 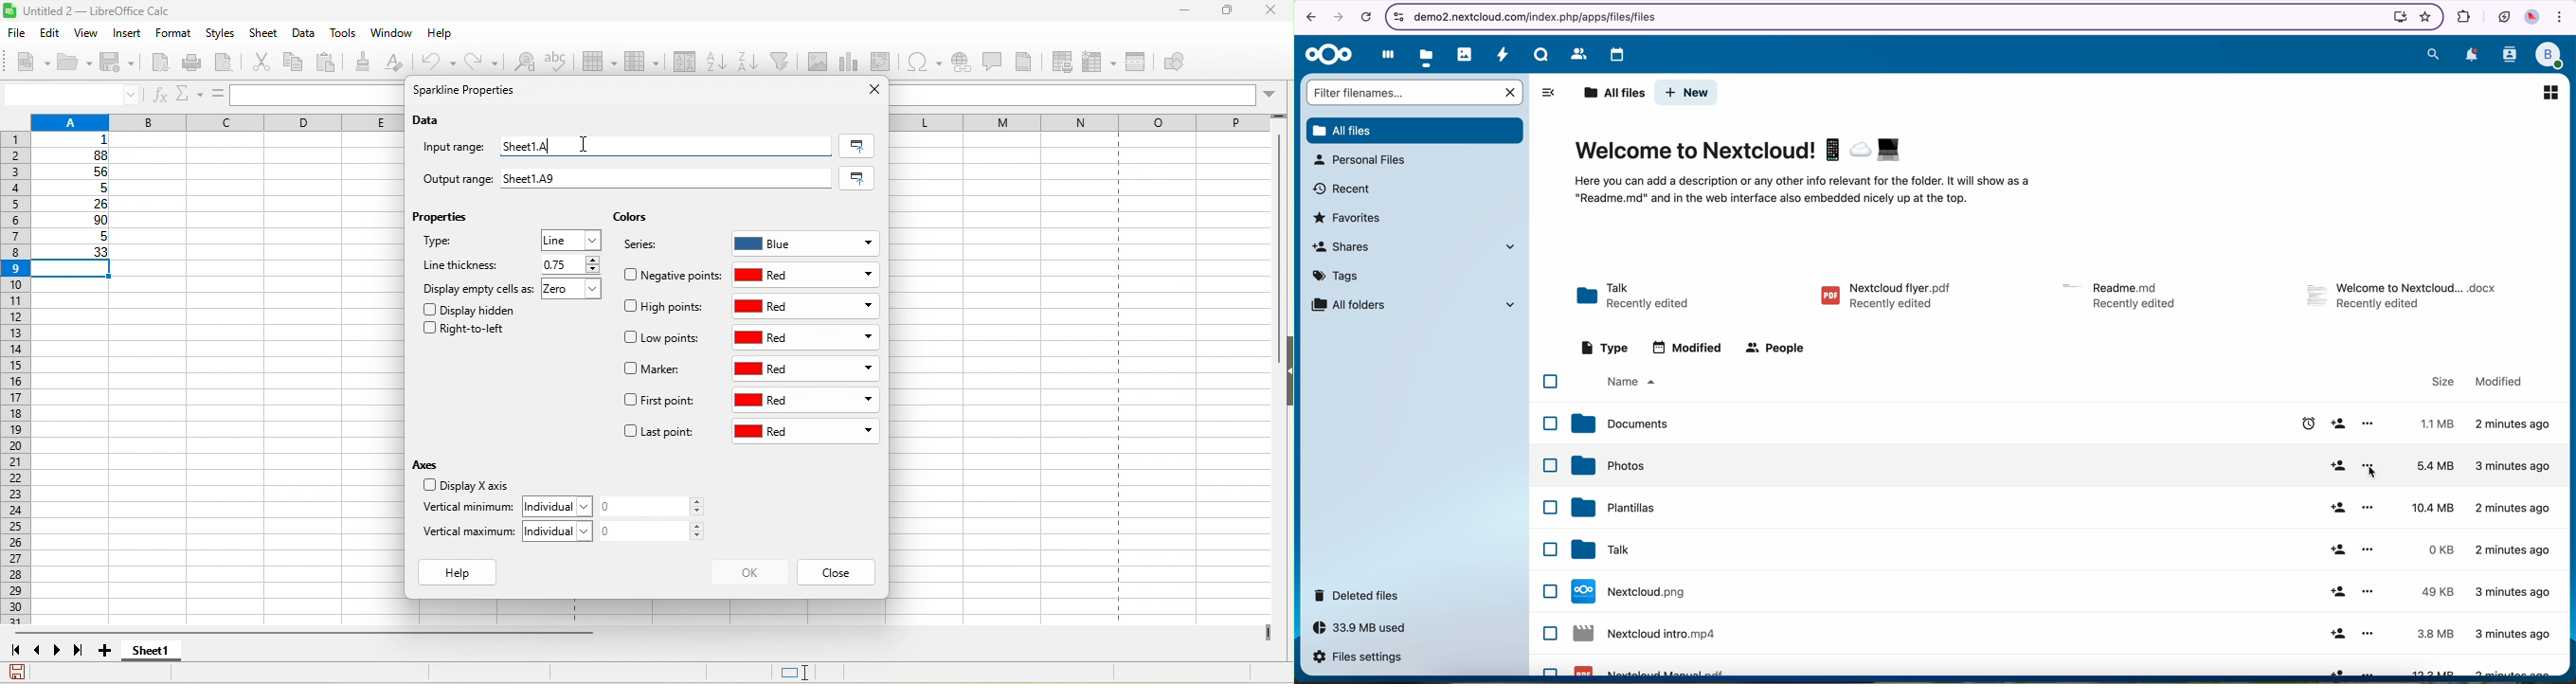 What do you see at coordinates (572, 241) in the screenshot?
I see `line` at bounding box center [572, 241].